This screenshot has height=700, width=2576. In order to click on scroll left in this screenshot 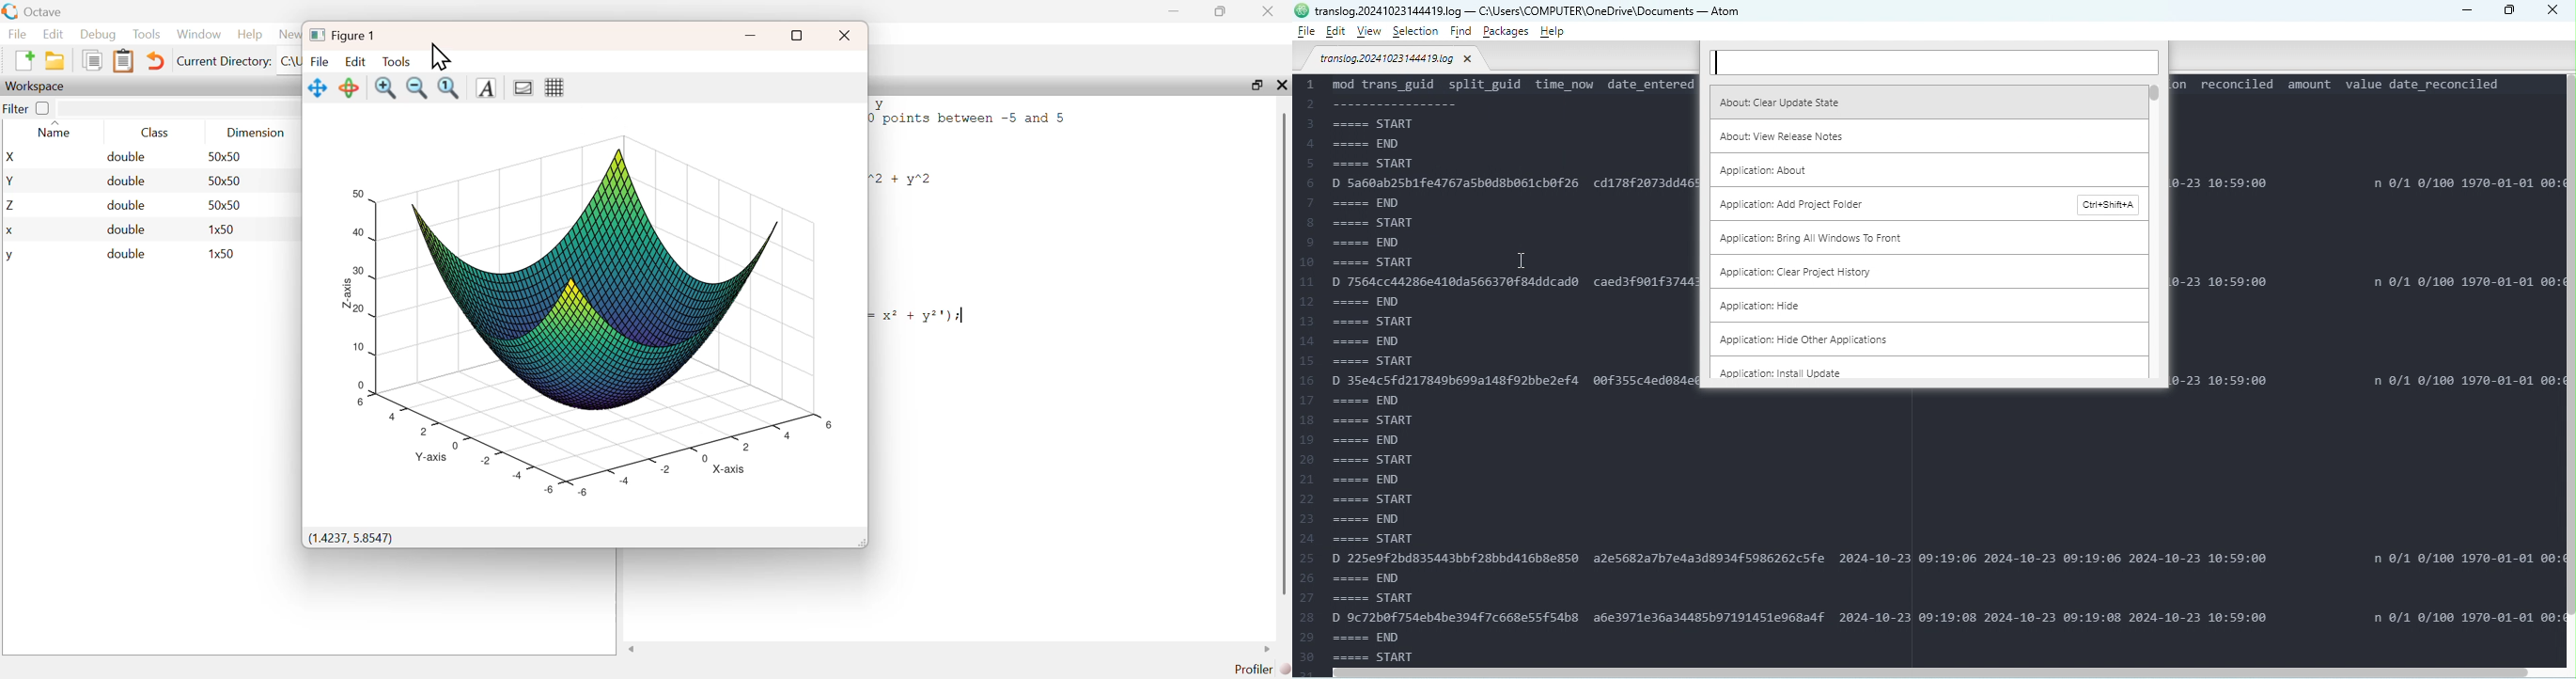, I will do `click(632, 649)`.